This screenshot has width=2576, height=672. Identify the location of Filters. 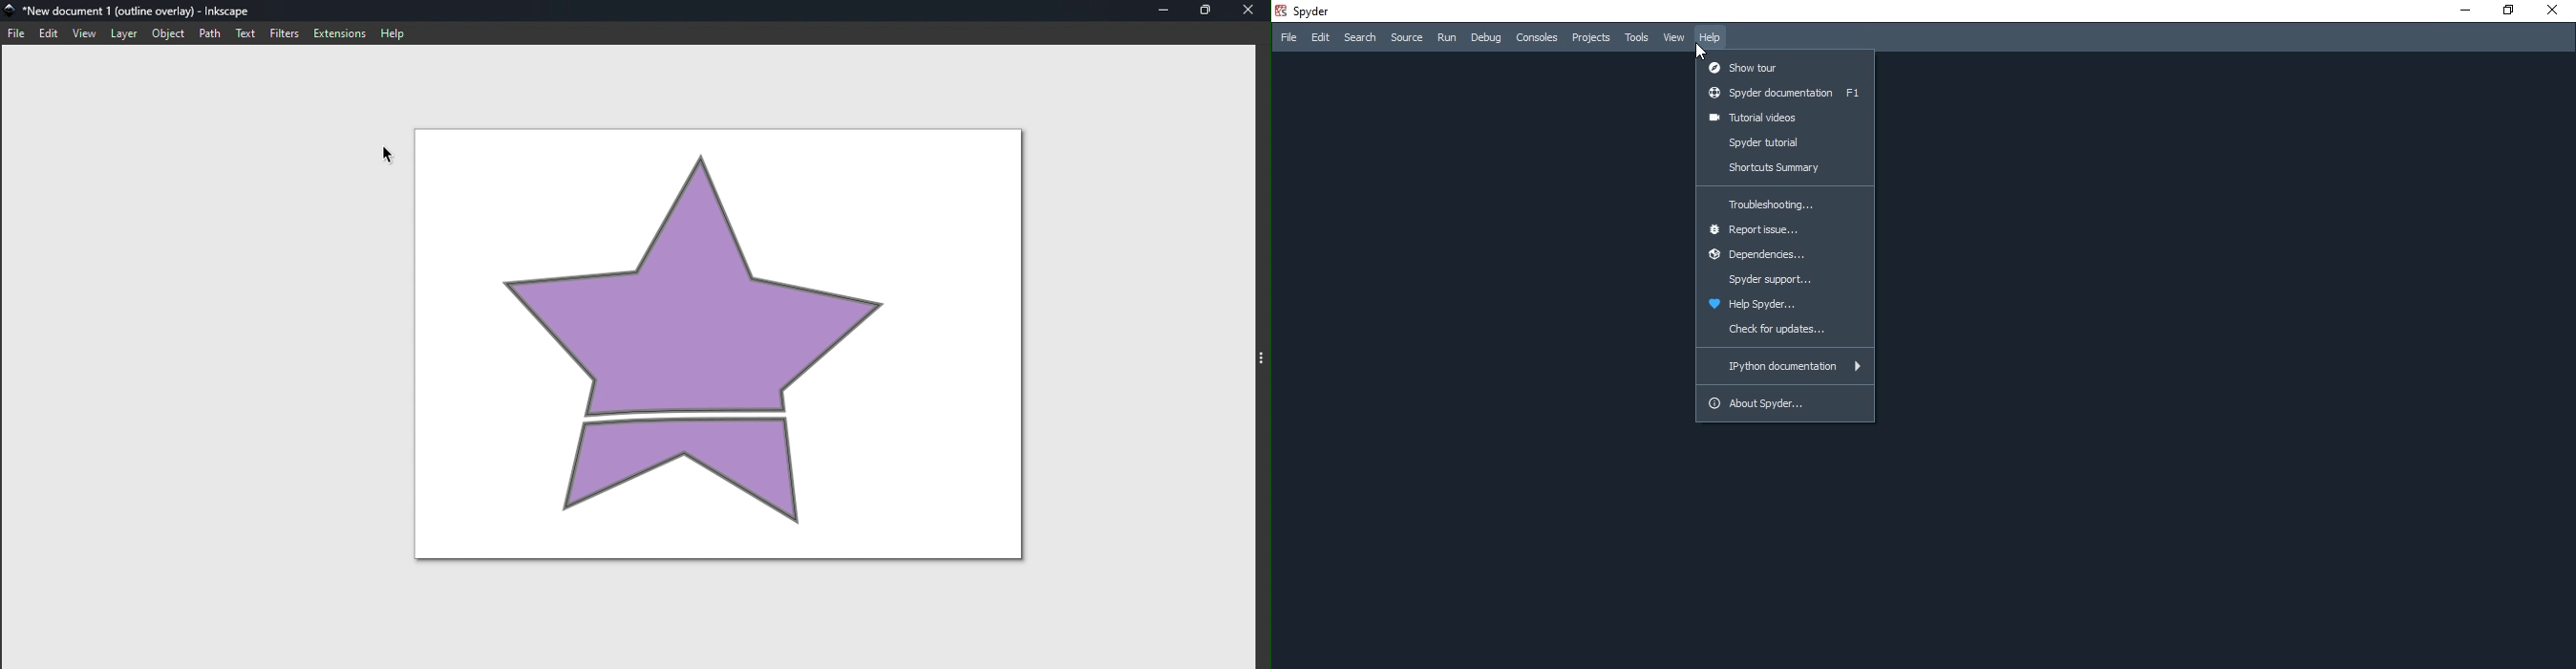
(286, 32).